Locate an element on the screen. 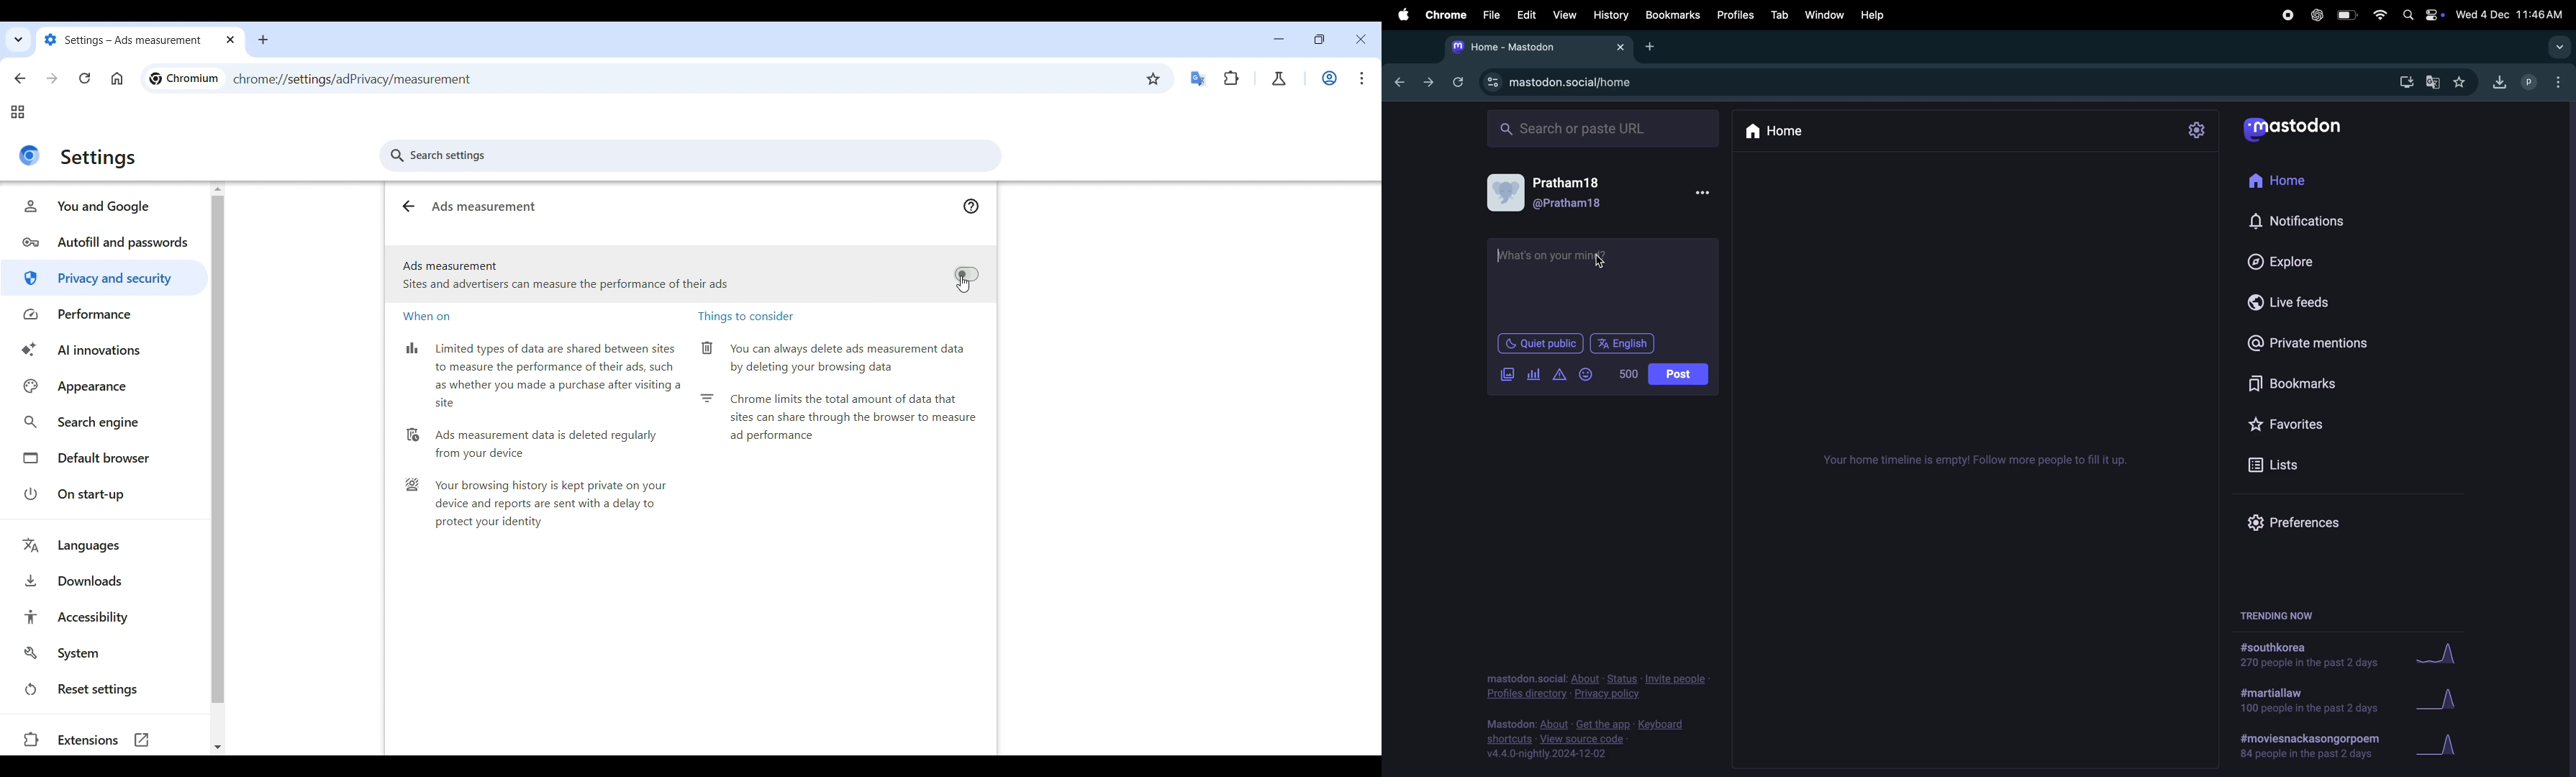 The image size is (2576, 784). mastodon is located at coordinates (1536, 48).